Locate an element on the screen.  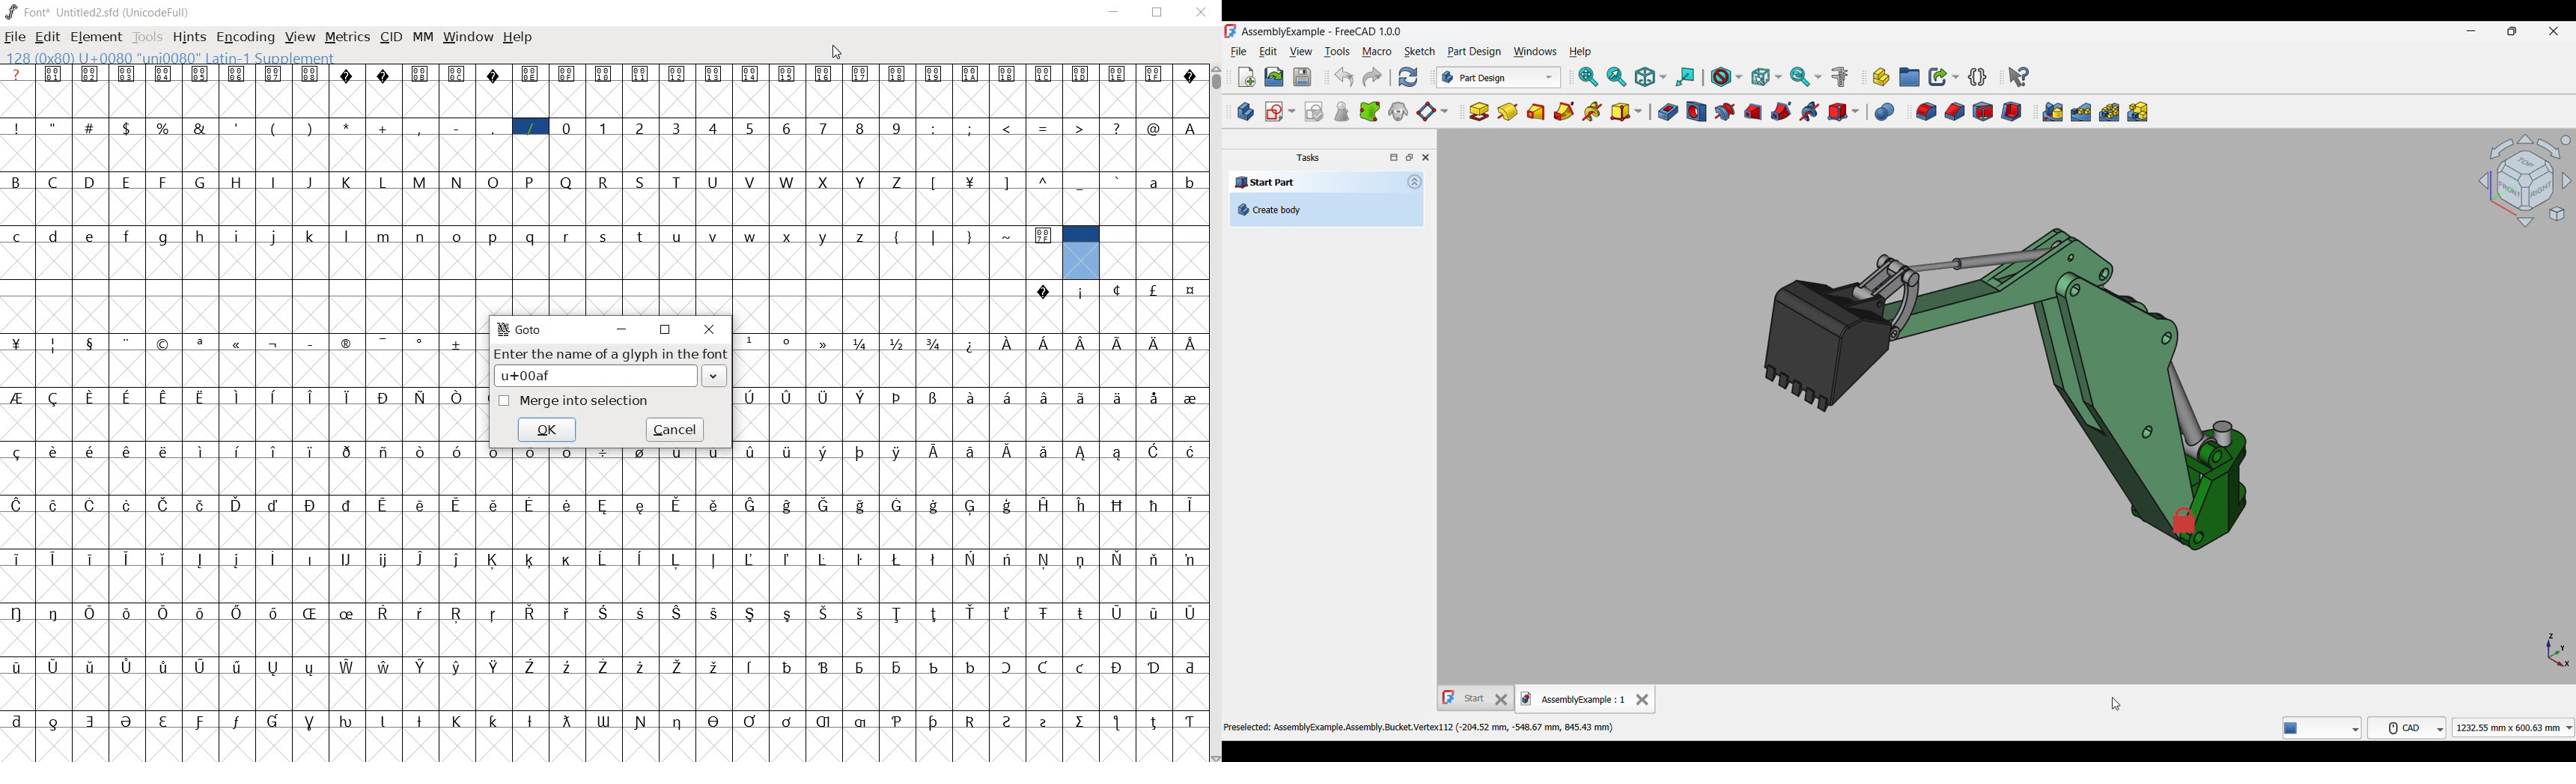
Other tab is located at coordinates (1476, 698).